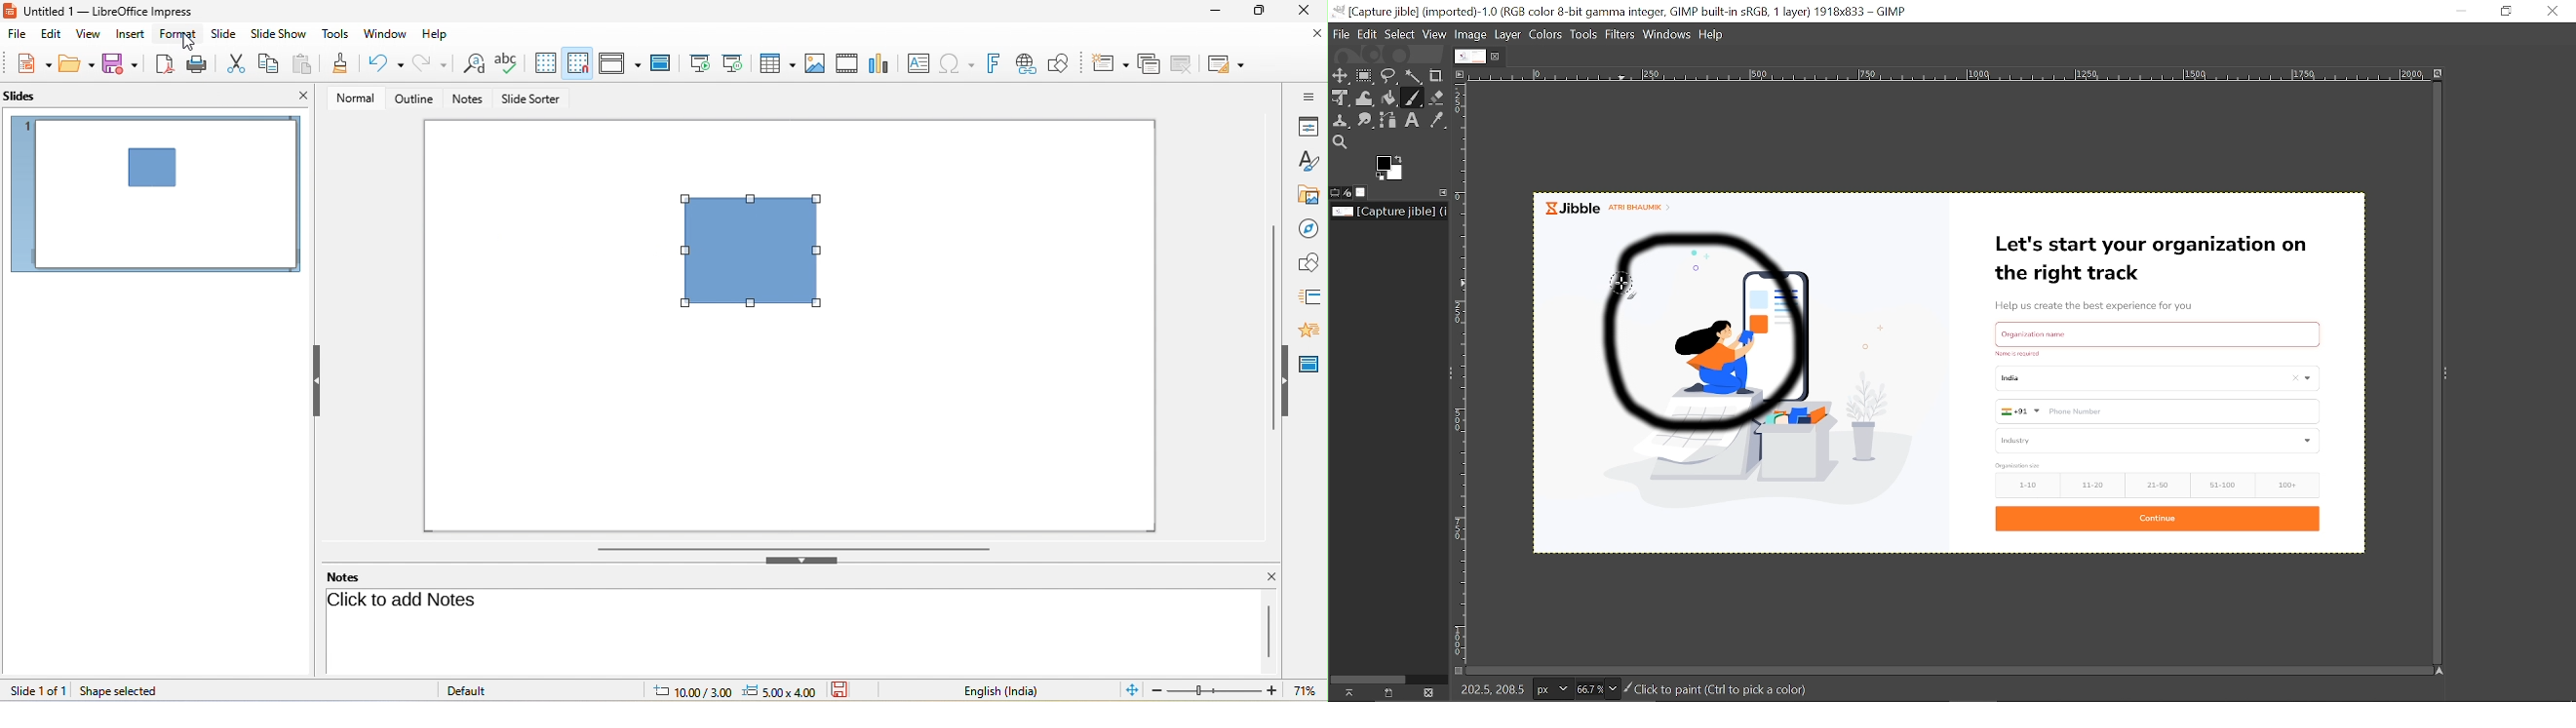  I want to click on maximize, so click(1259, 12).